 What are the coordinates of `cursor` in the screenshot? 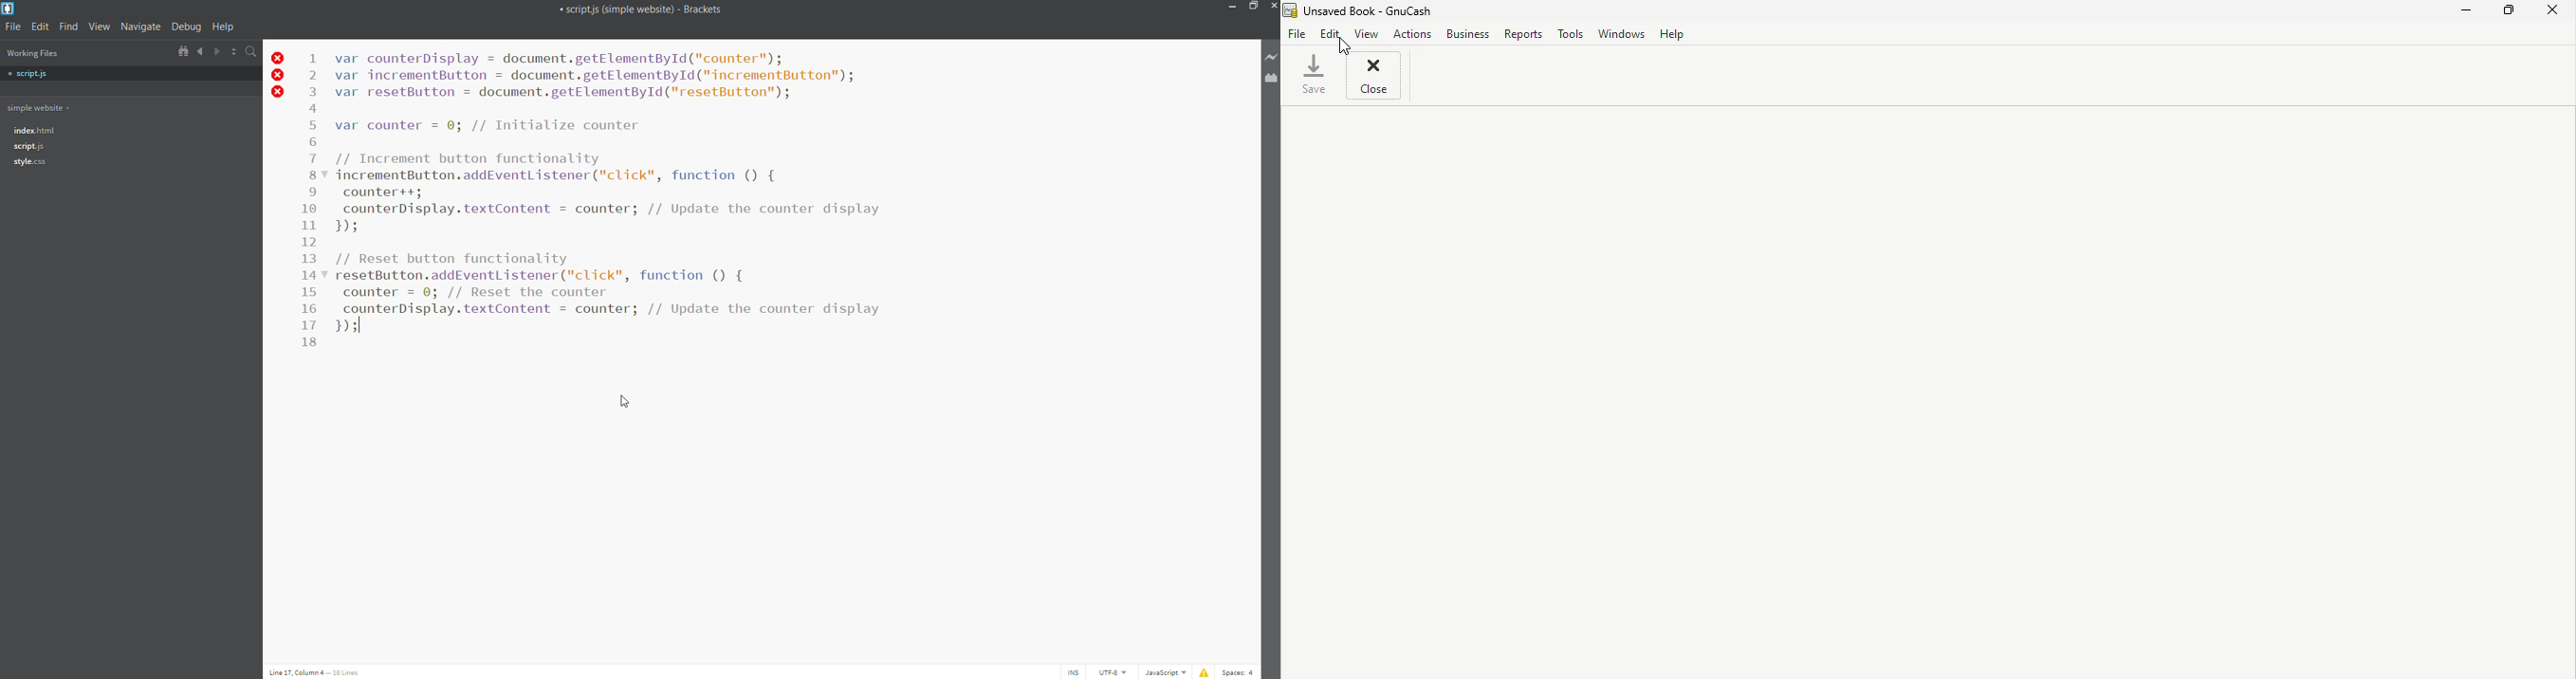 It's located at (622, 403).